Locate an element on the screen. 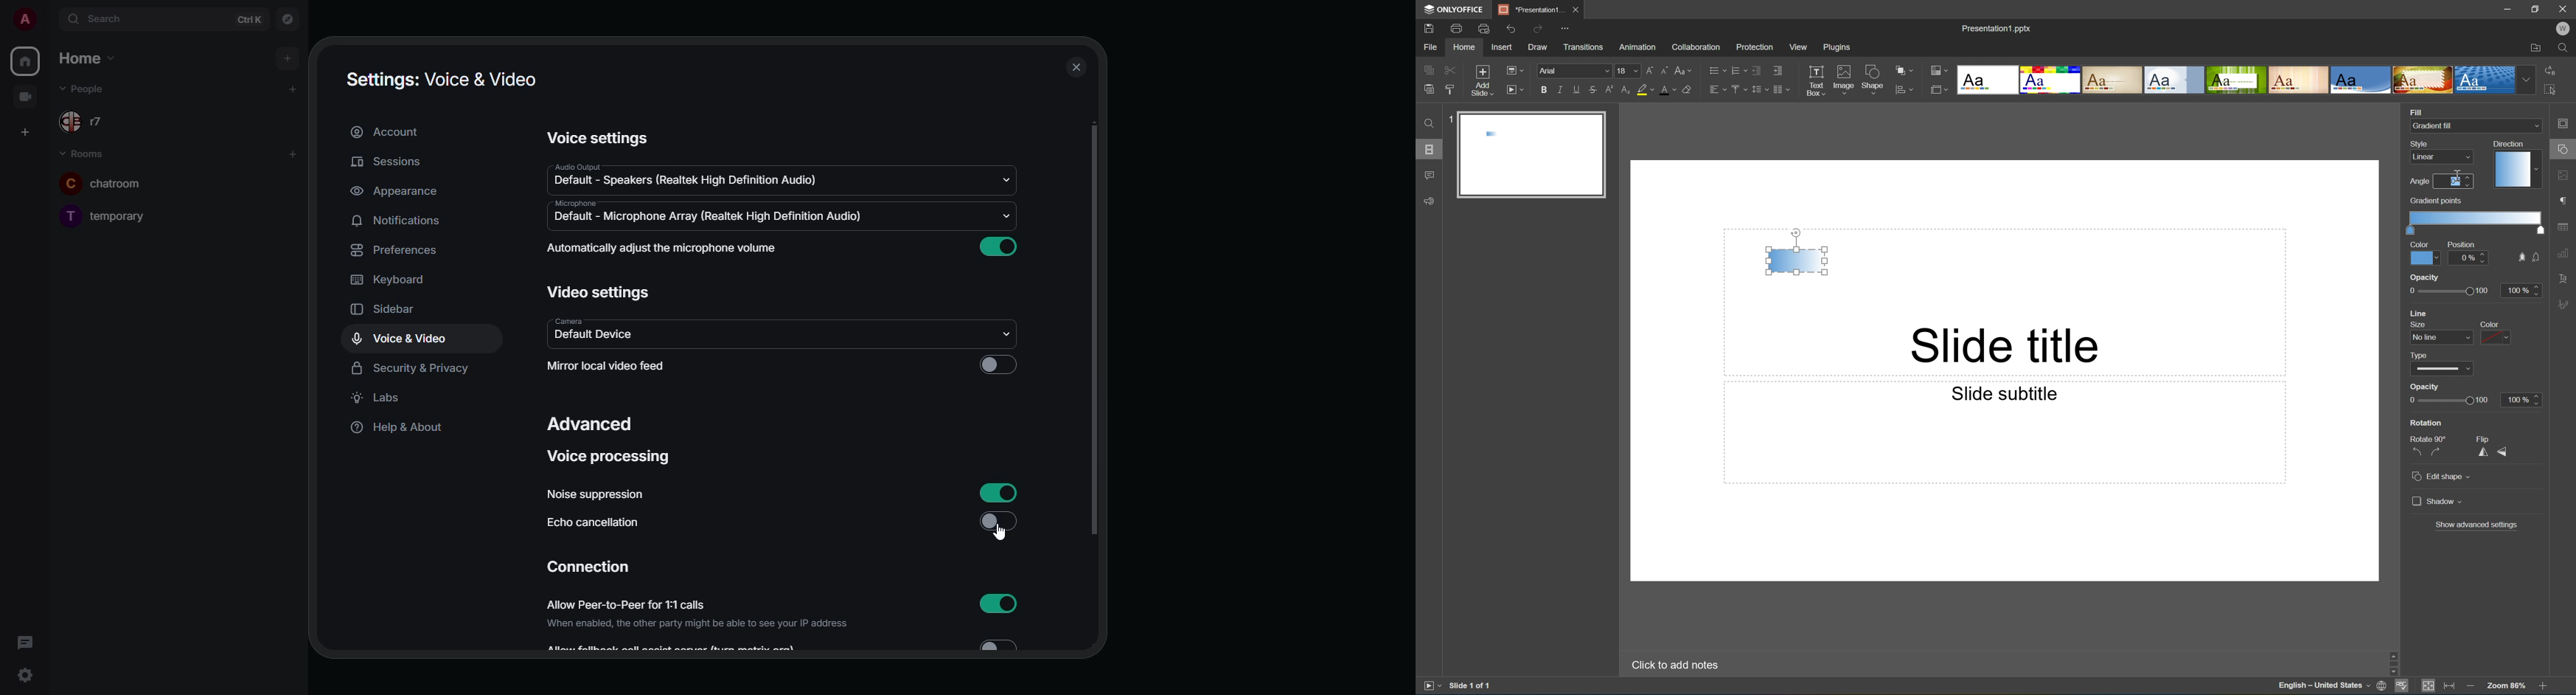 This screenshot has width=2576, height=700. line size dropdown is located at coordinates (2443, 338).